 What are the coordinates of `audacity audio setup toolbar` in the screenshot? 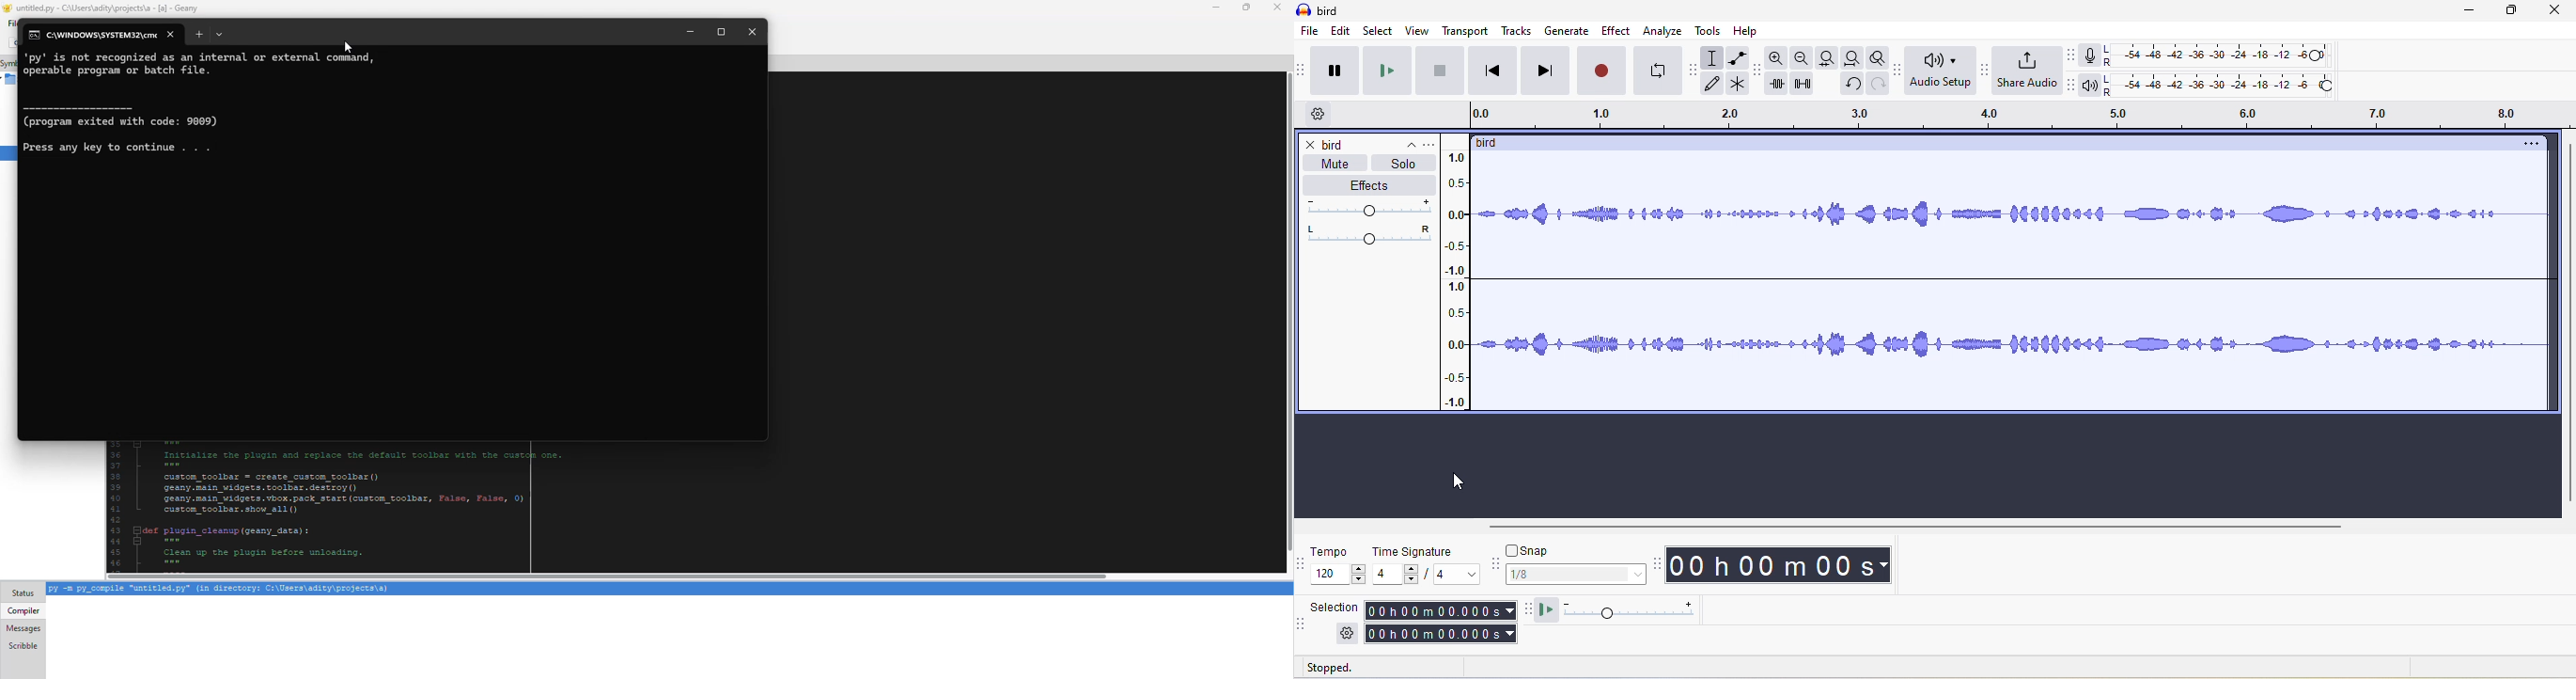 It's located at (1896, 71).